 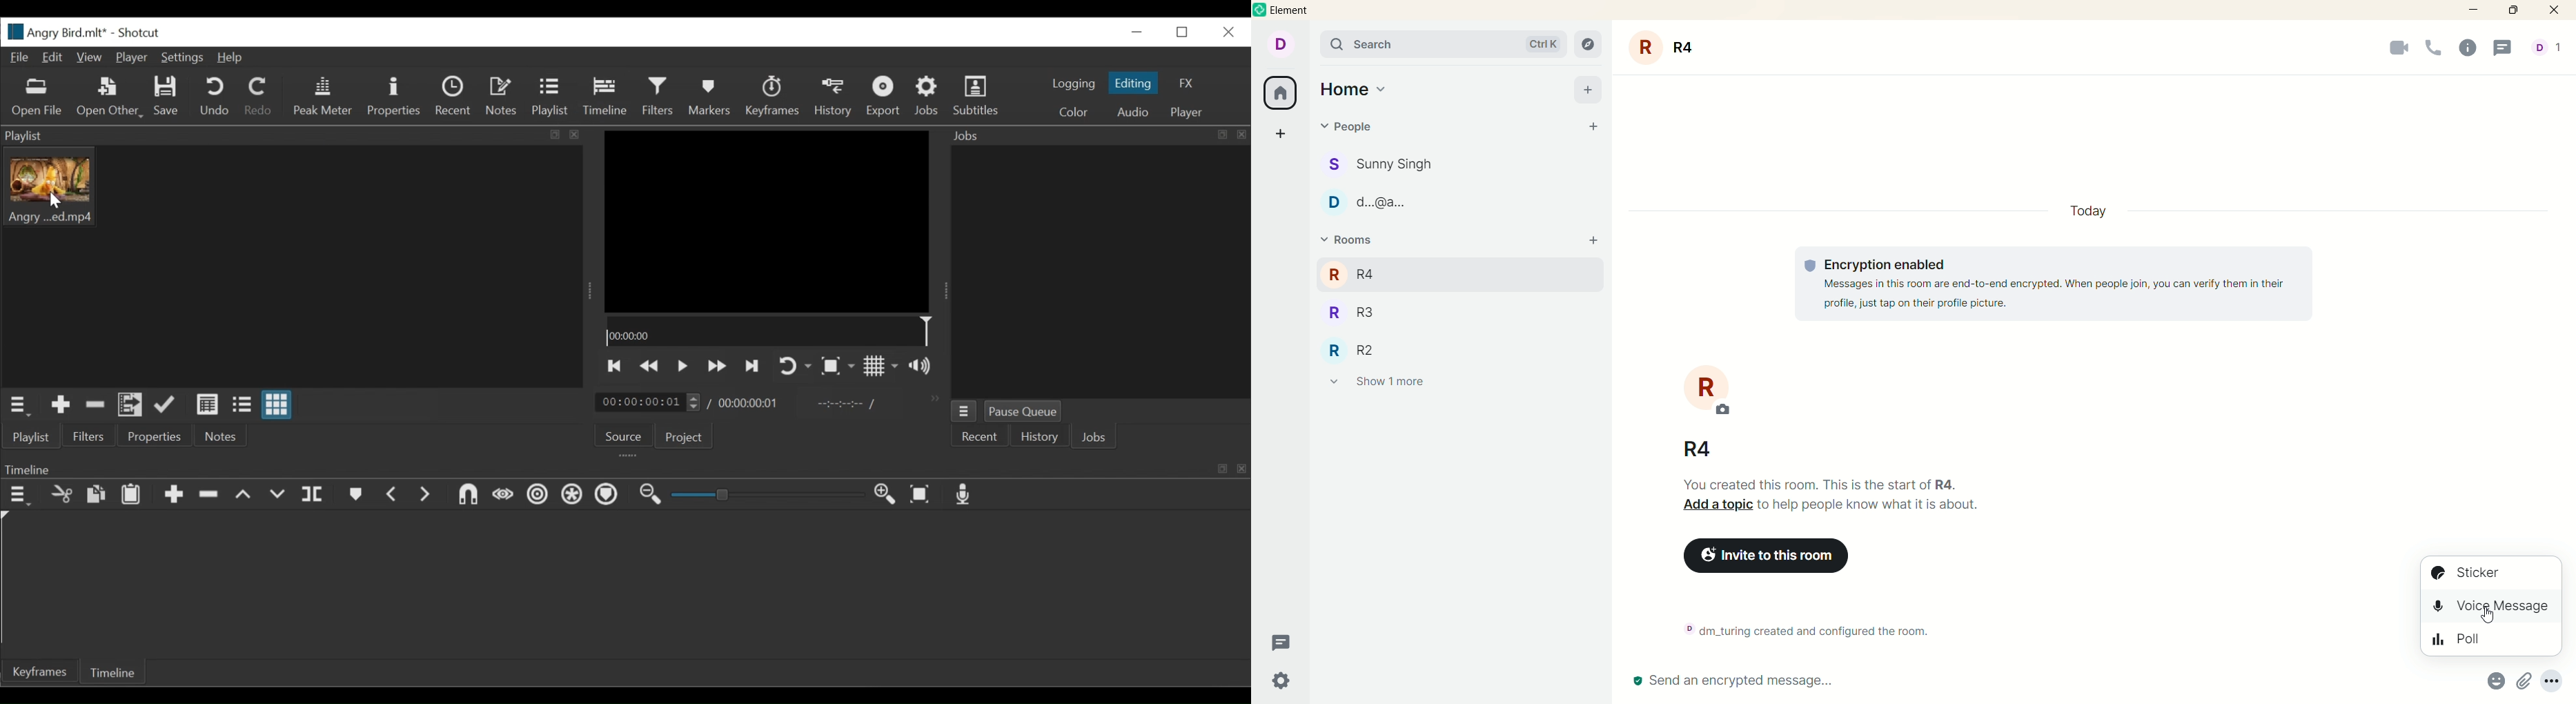 I want to click on Append, so click(x=175, y=495).